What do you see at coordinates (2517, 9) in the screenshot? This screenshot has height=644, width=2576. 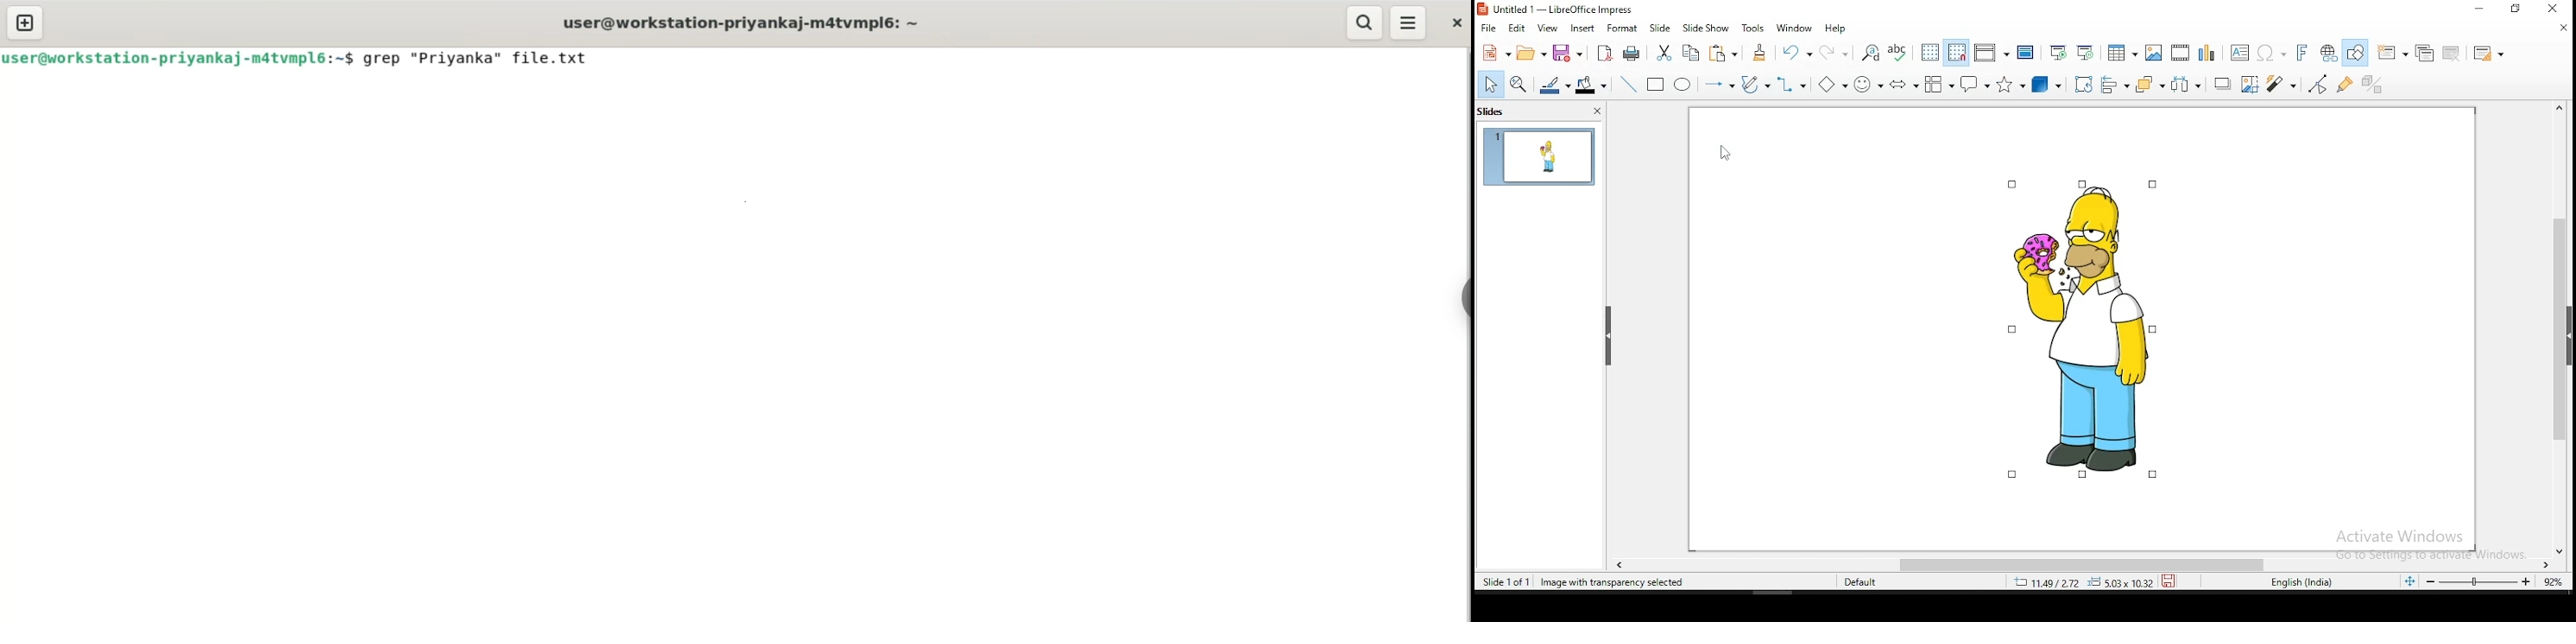 I see `restore` at bounding box center [2517, 9].